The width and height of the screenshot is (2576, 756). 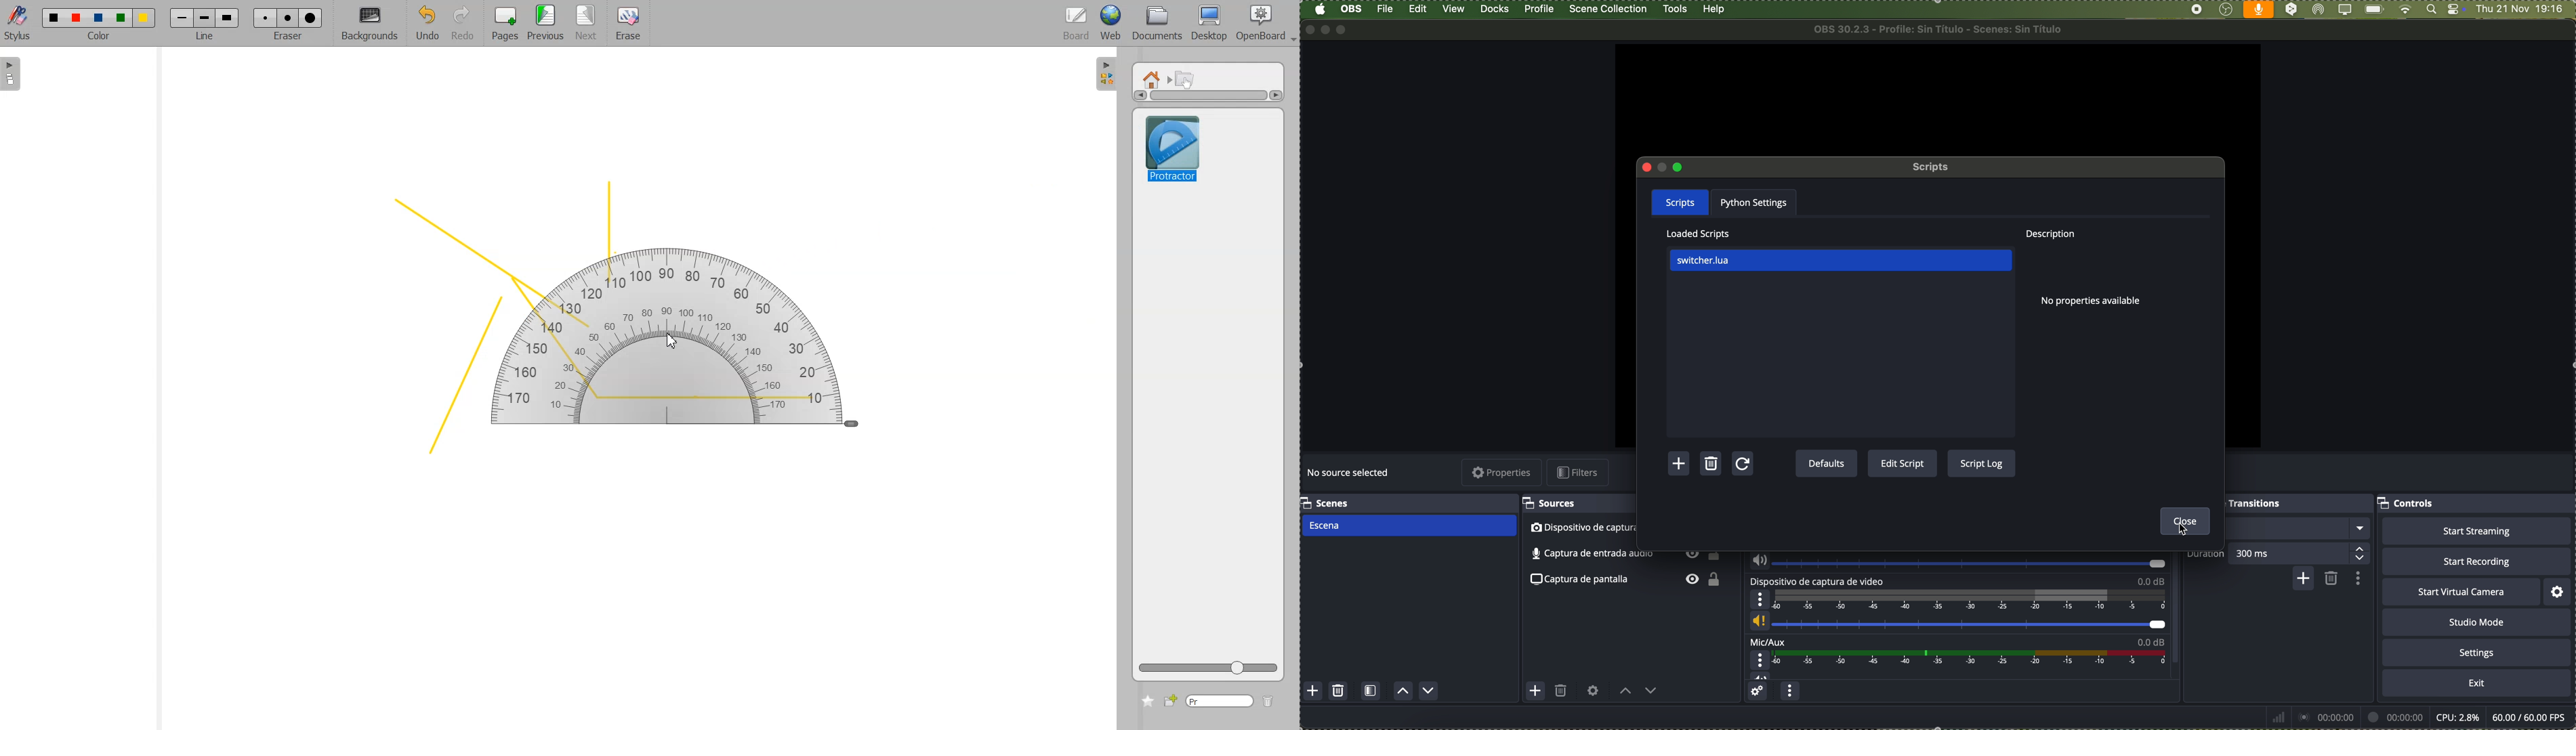 I want to click on close pop-up, so click(x=1647, y=167).